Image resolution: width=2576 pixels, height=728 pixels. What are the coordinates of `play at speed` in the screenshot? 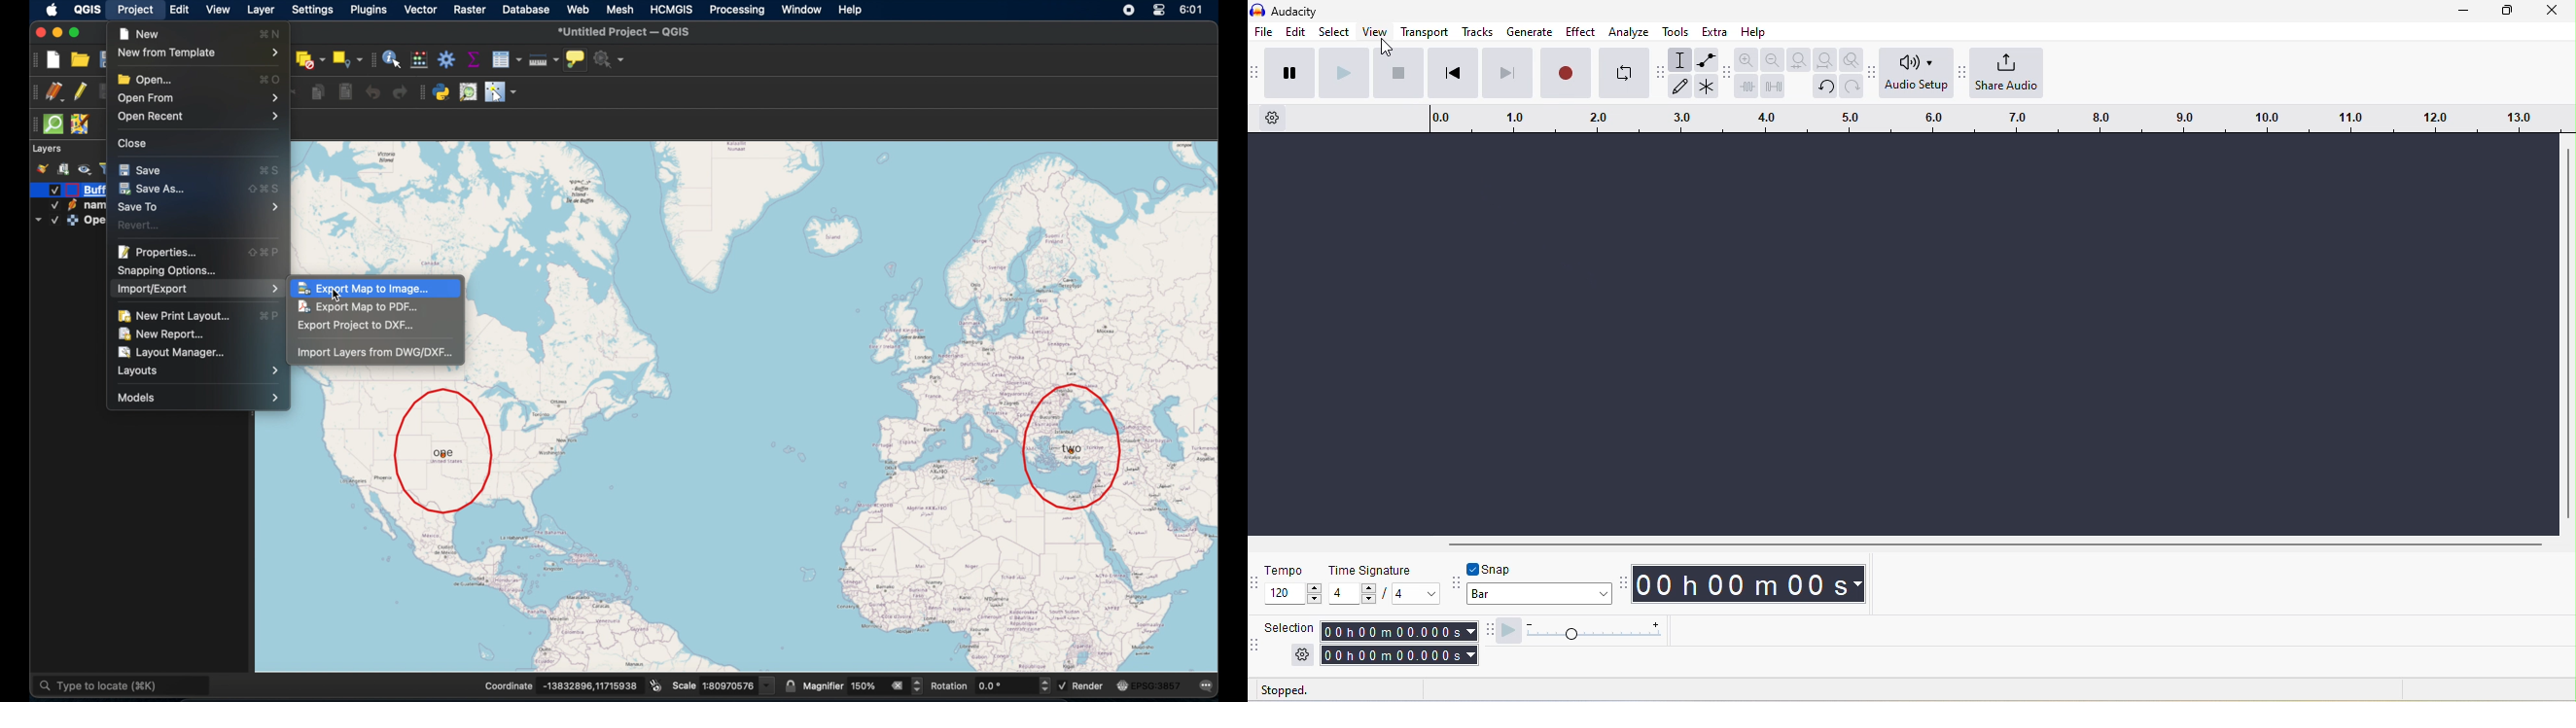 It's located at (1508, 632).